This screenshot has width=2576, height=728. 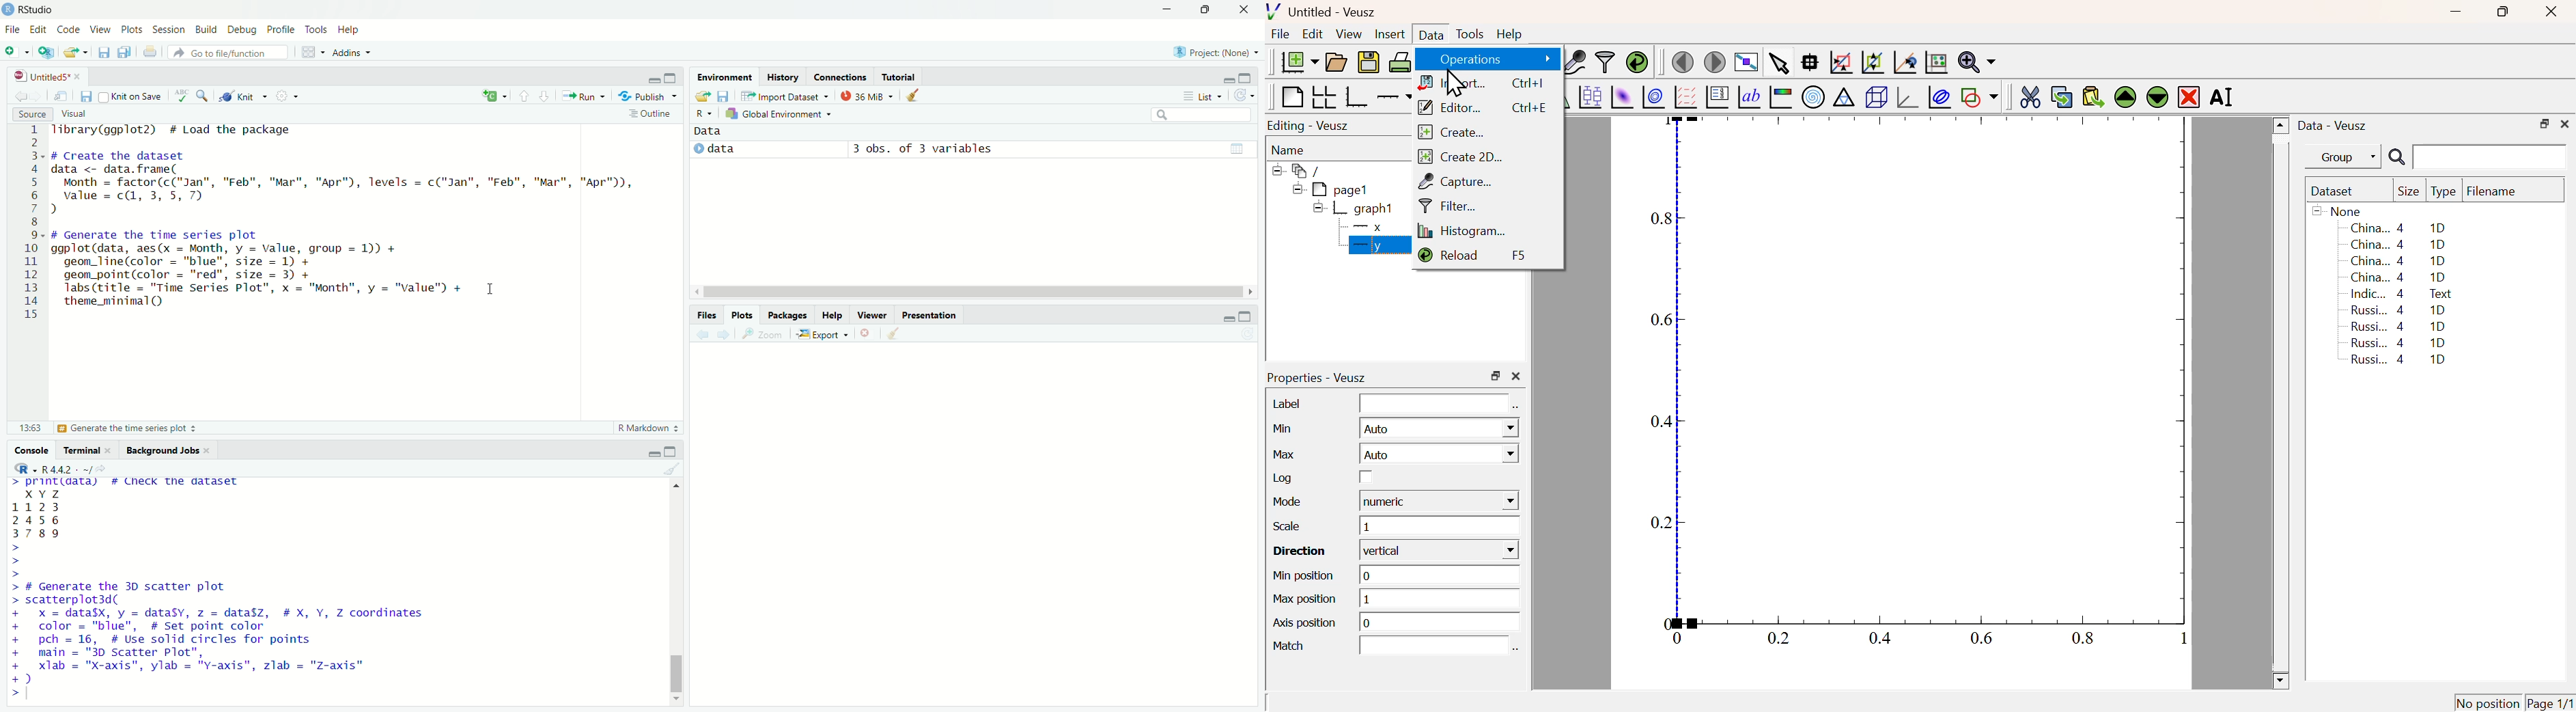 I want to click on Add an axis to a plot, so click(x=1395, y=98).